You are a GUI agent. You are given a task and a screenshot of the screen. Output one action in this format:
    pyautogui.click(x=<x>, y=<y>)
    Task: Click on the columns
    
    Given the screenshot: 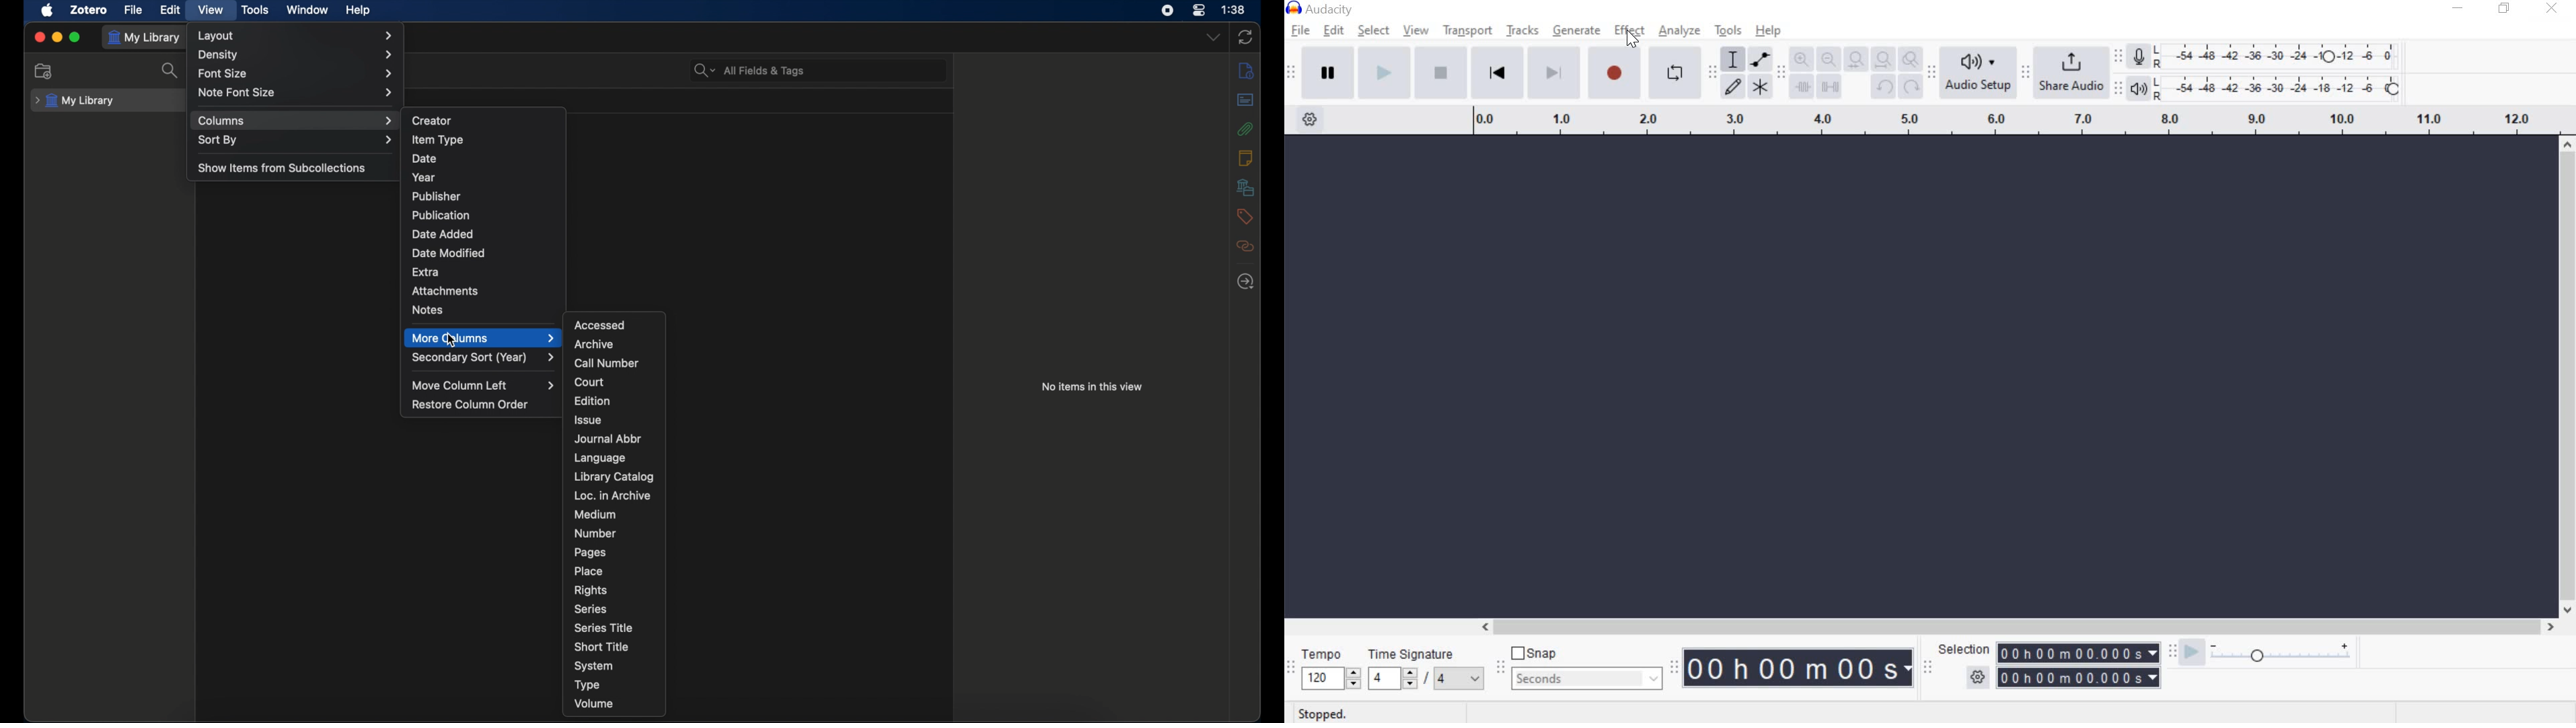 What is the action you would take?
    pyautogui.click(x=296, y=120)
    